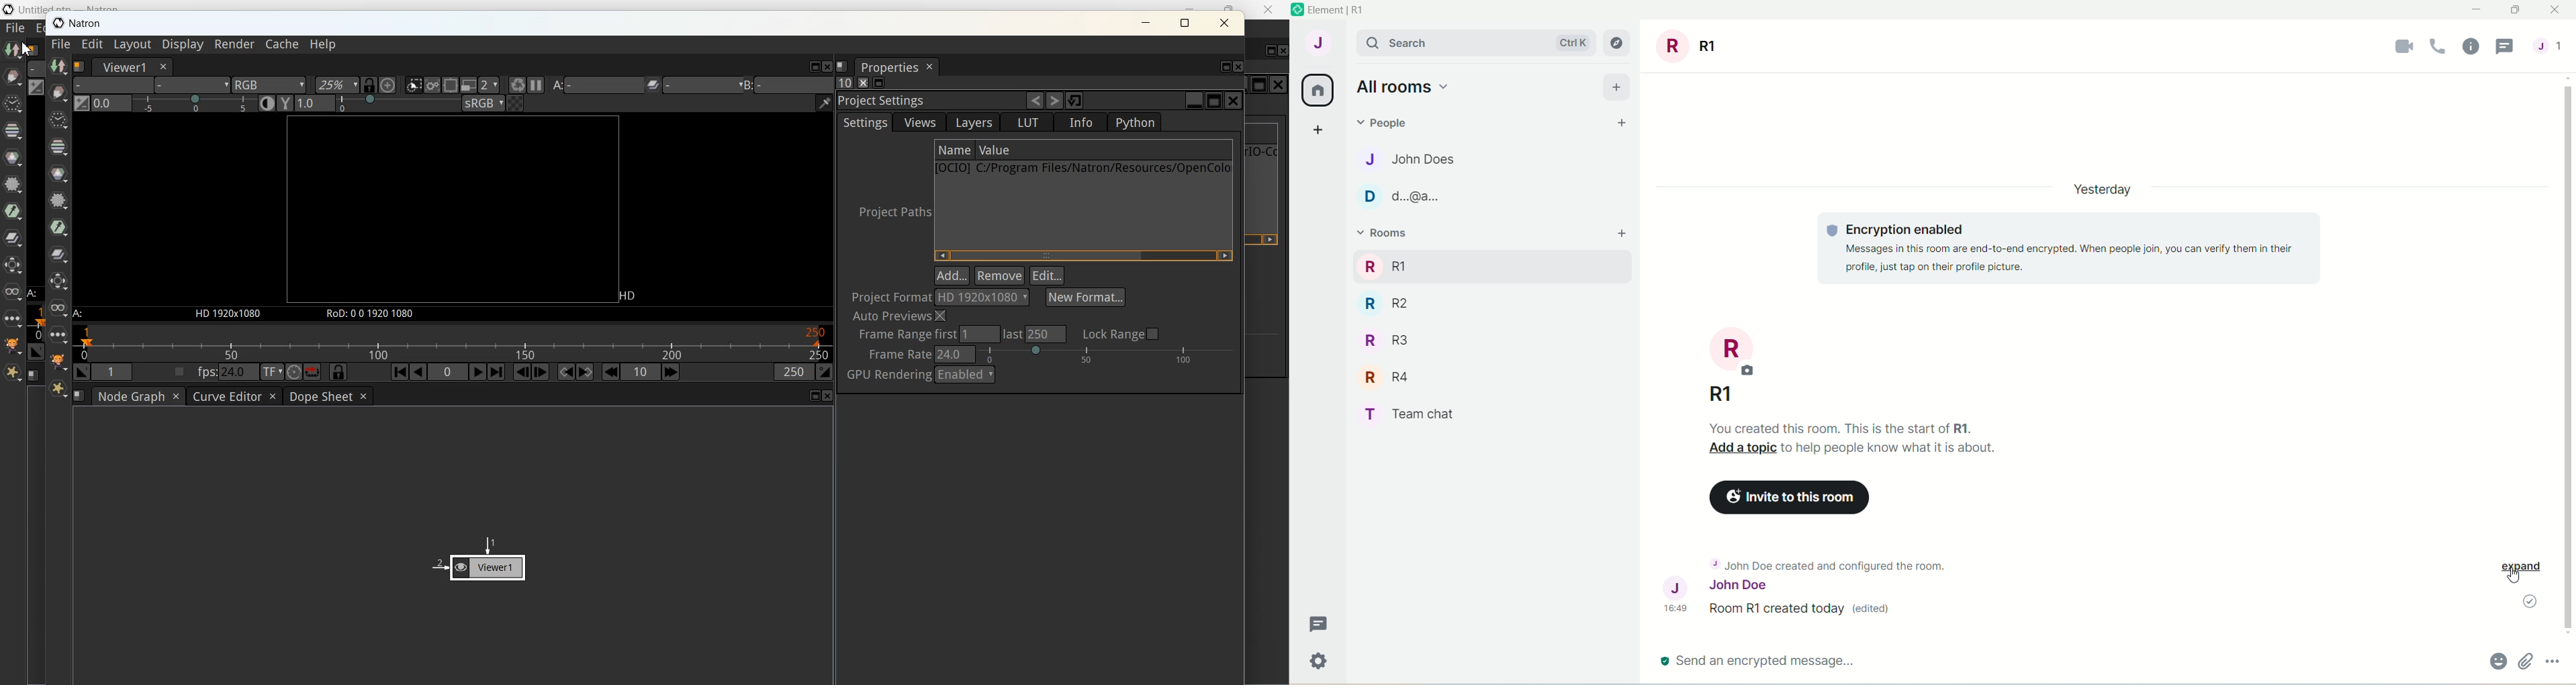  What do you see at coordinates (1395, 195) in the screenshot?
I see `d...@a...` at bounding box center [1395, 195].